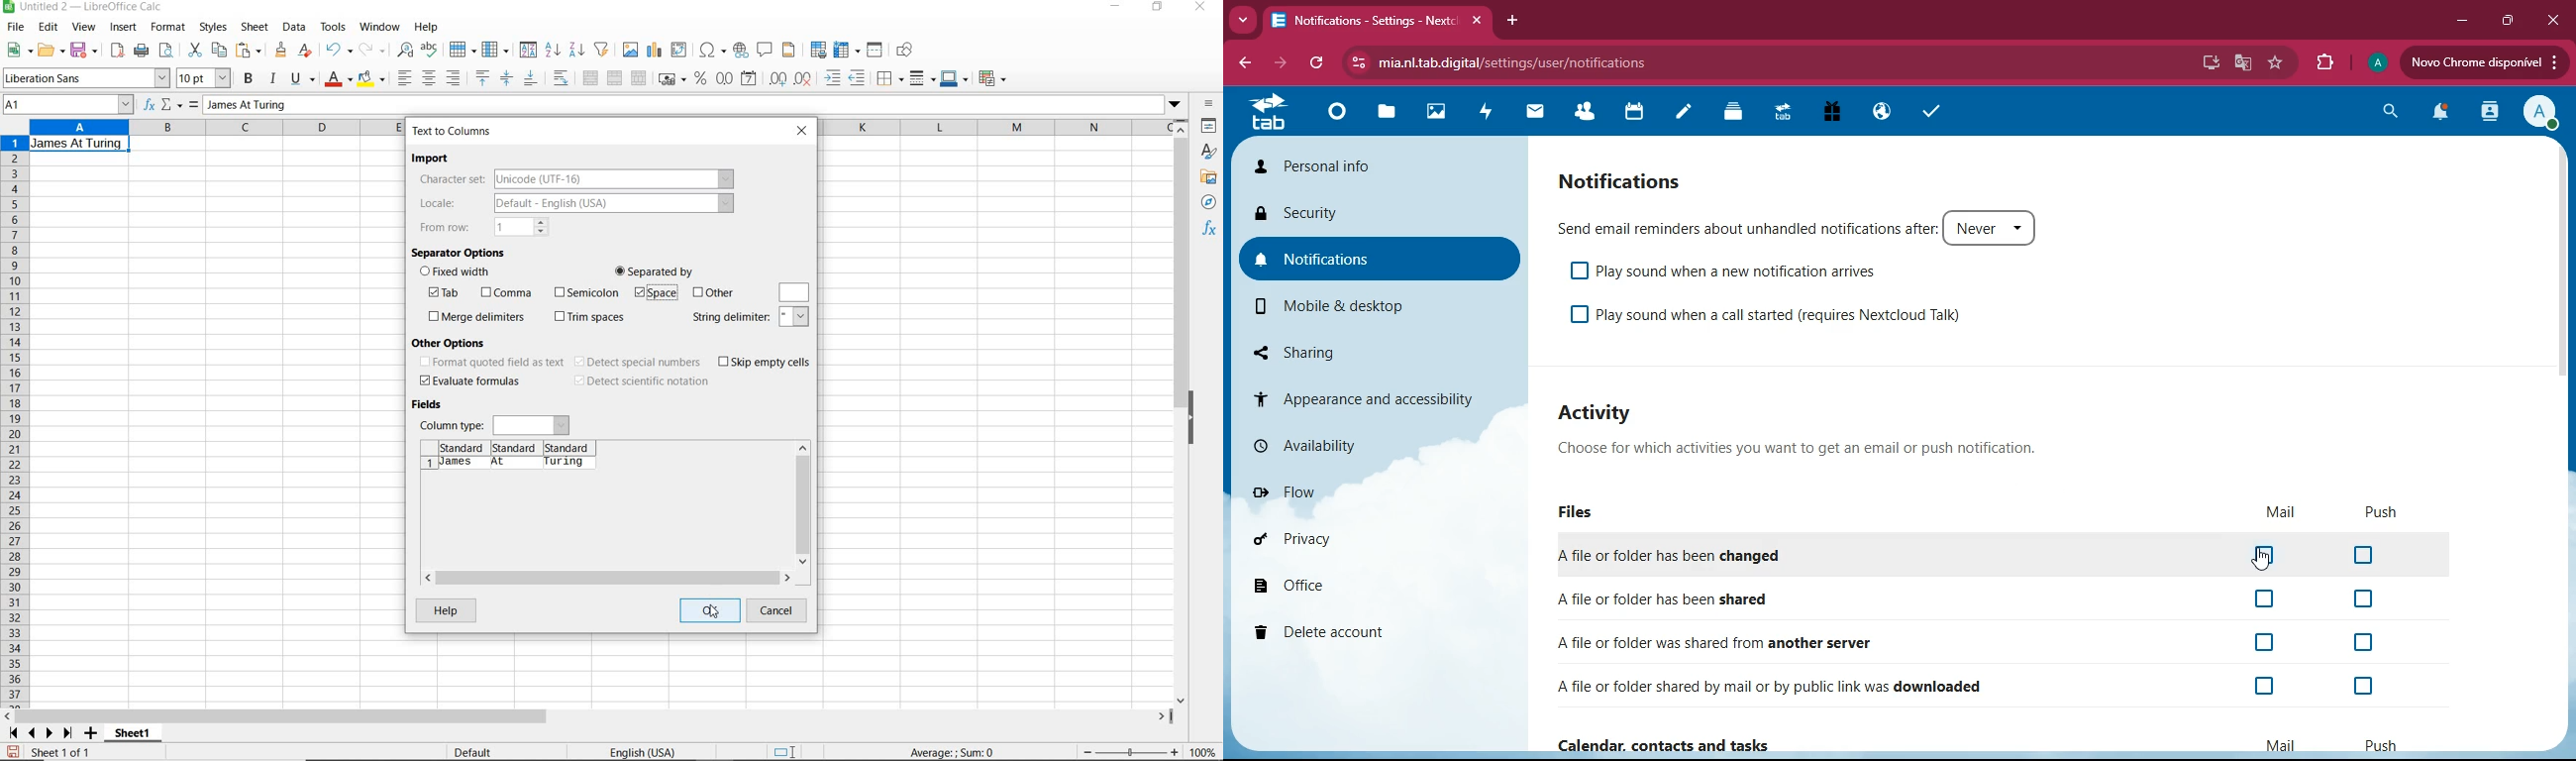  Describe the element at coordinates (1211, 230) in the screenshot. I see `functions` at that location.